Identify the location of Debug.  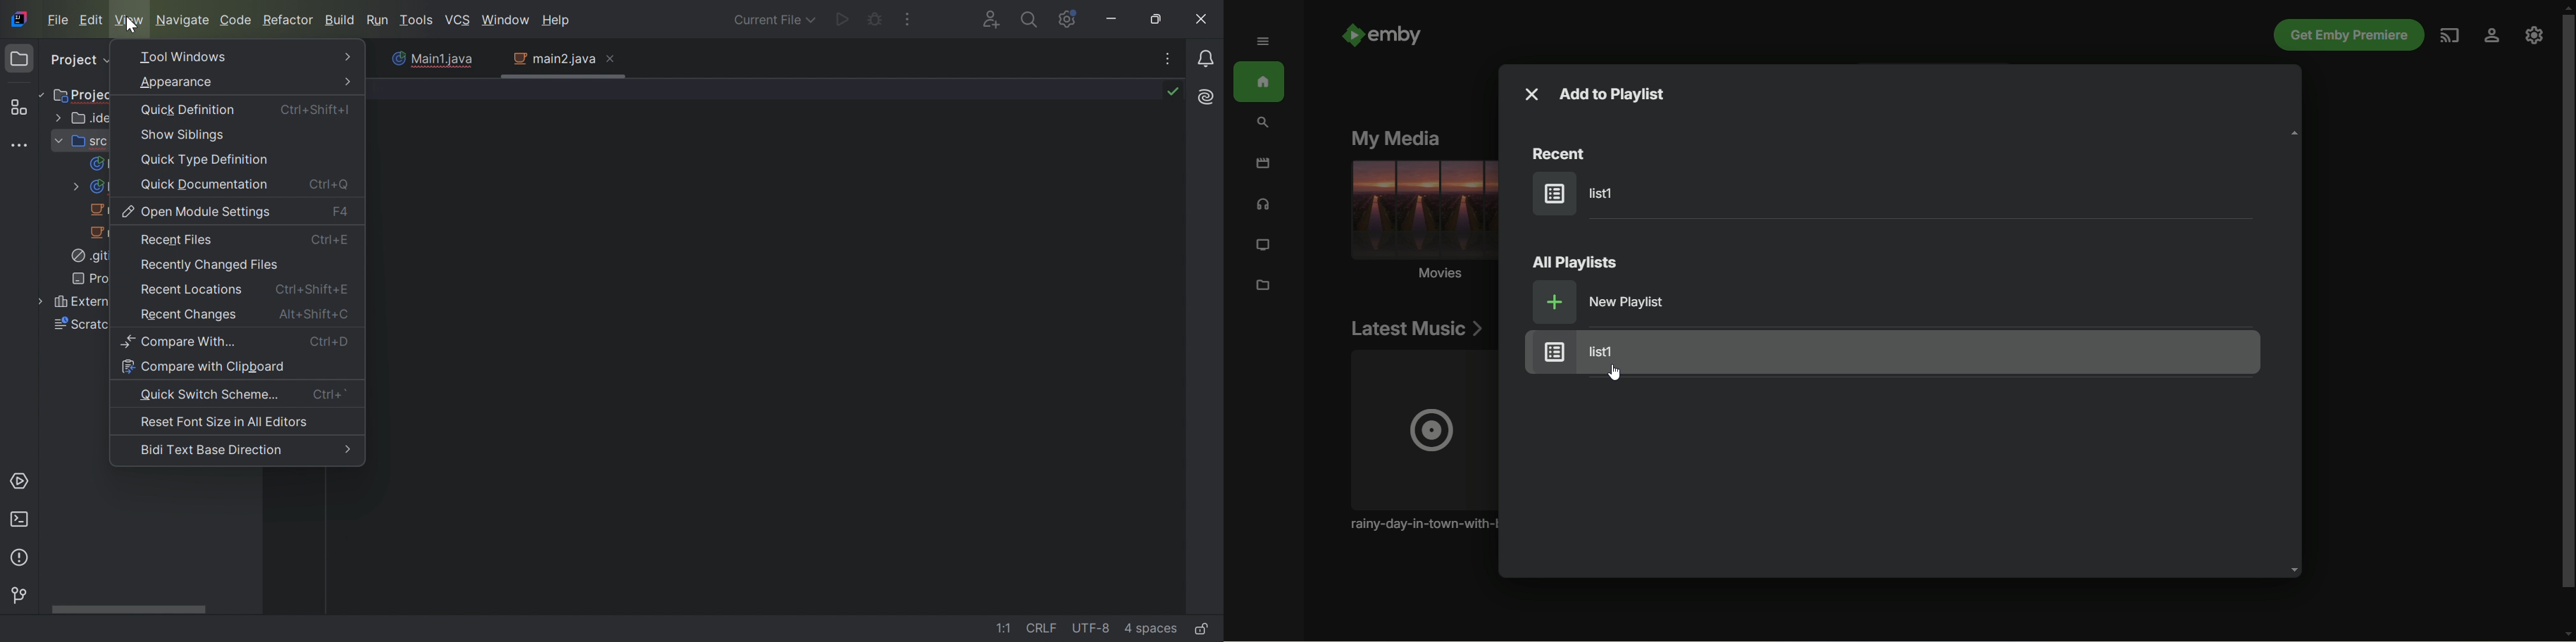
(876, 17).